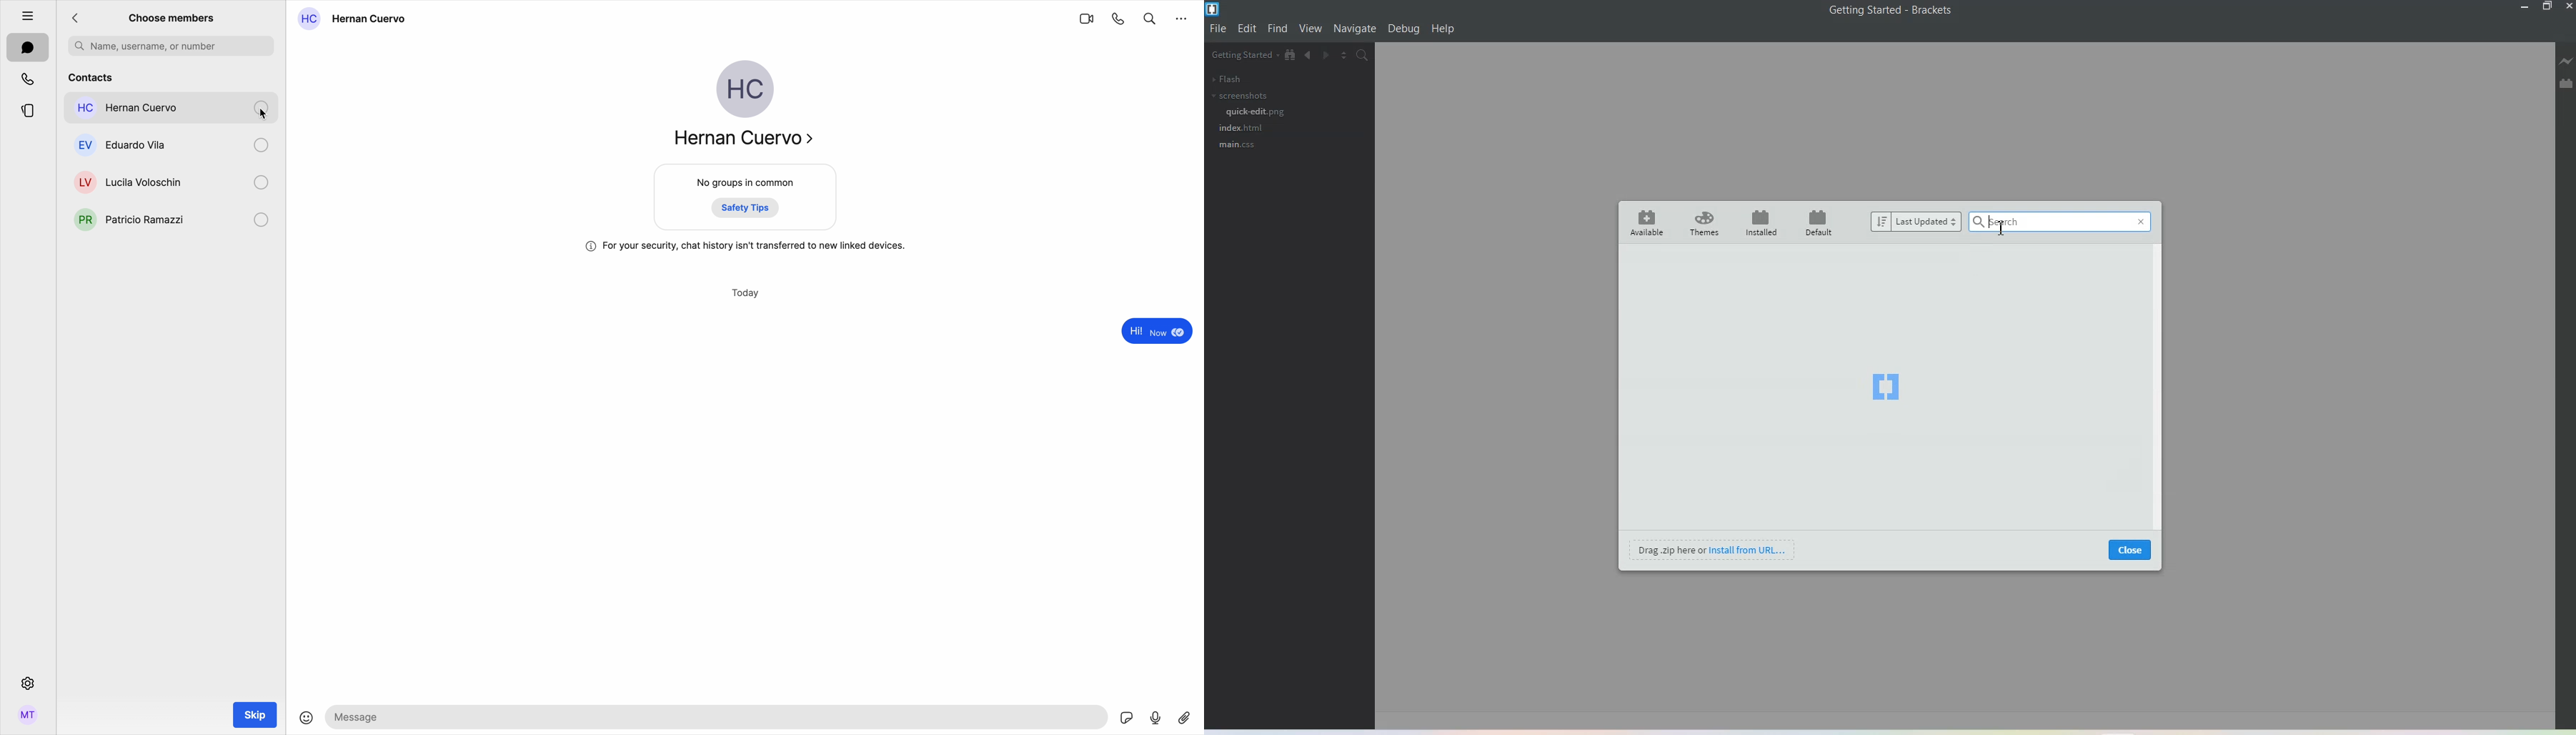  Describe the element at coordinates (1348, 56) in the screenshot. I see `Split the editor vertically or Horizontally` at that location.